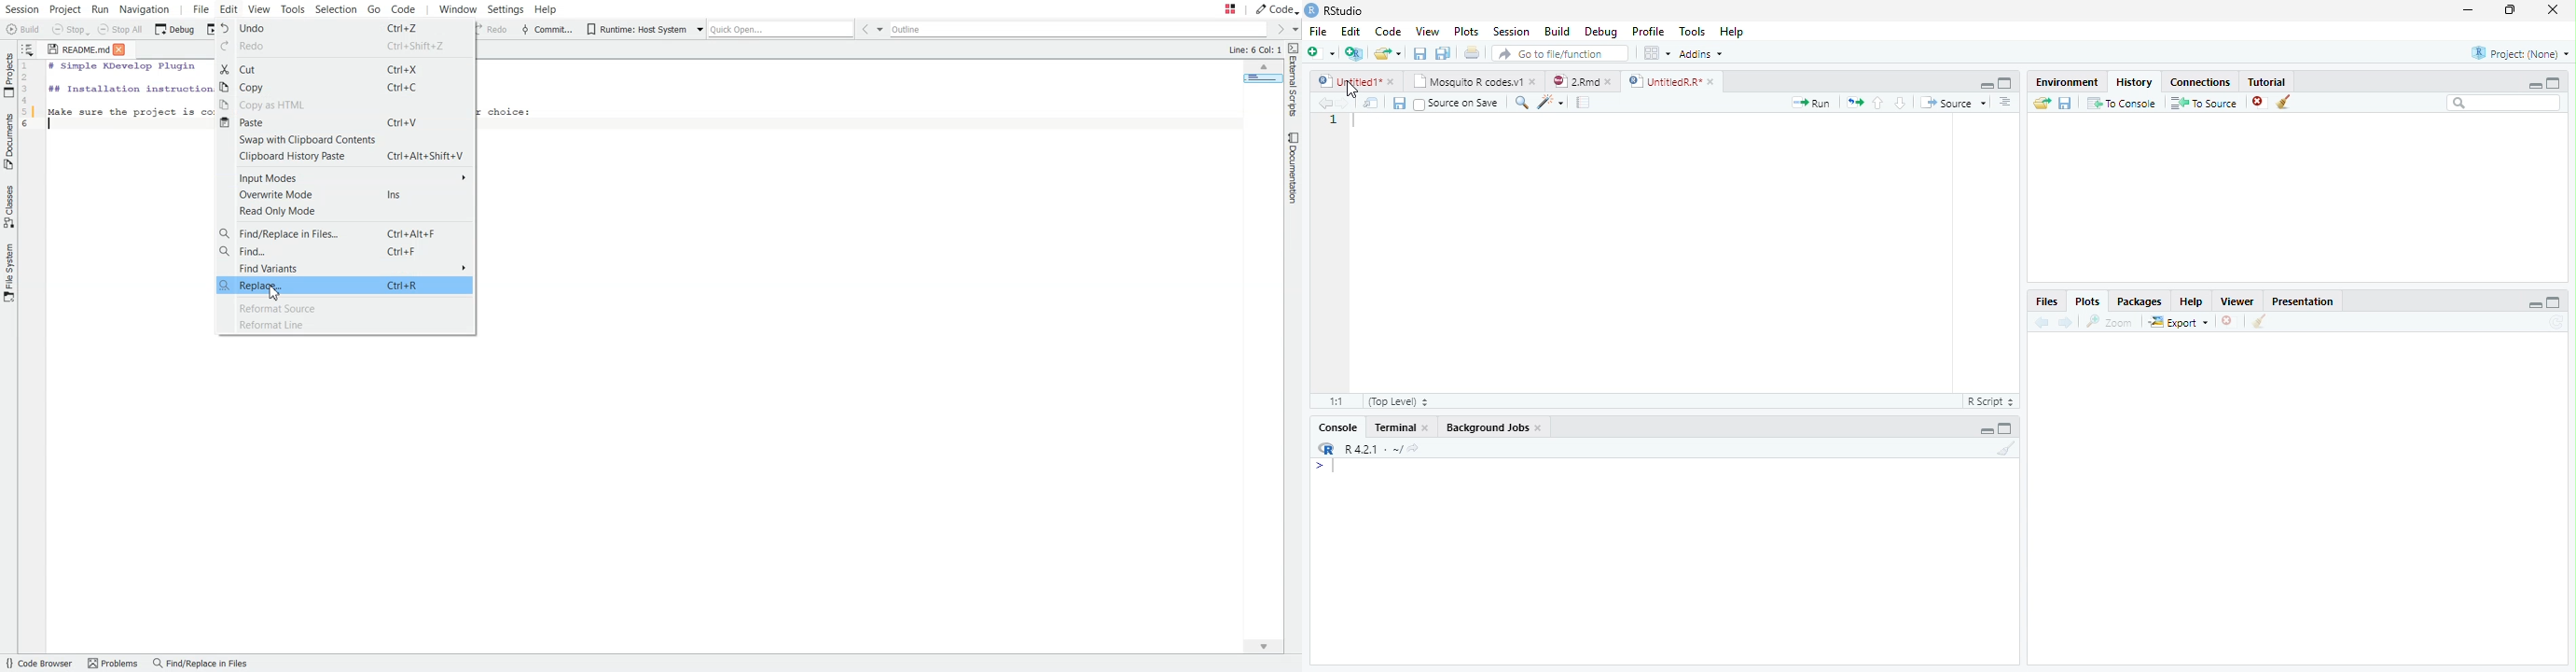 This screenshot has height=672, width=2576. What do you see at coordinates (1397, 403) in the screenshot?
I see `Top level` at bounding box center [1397, 403].